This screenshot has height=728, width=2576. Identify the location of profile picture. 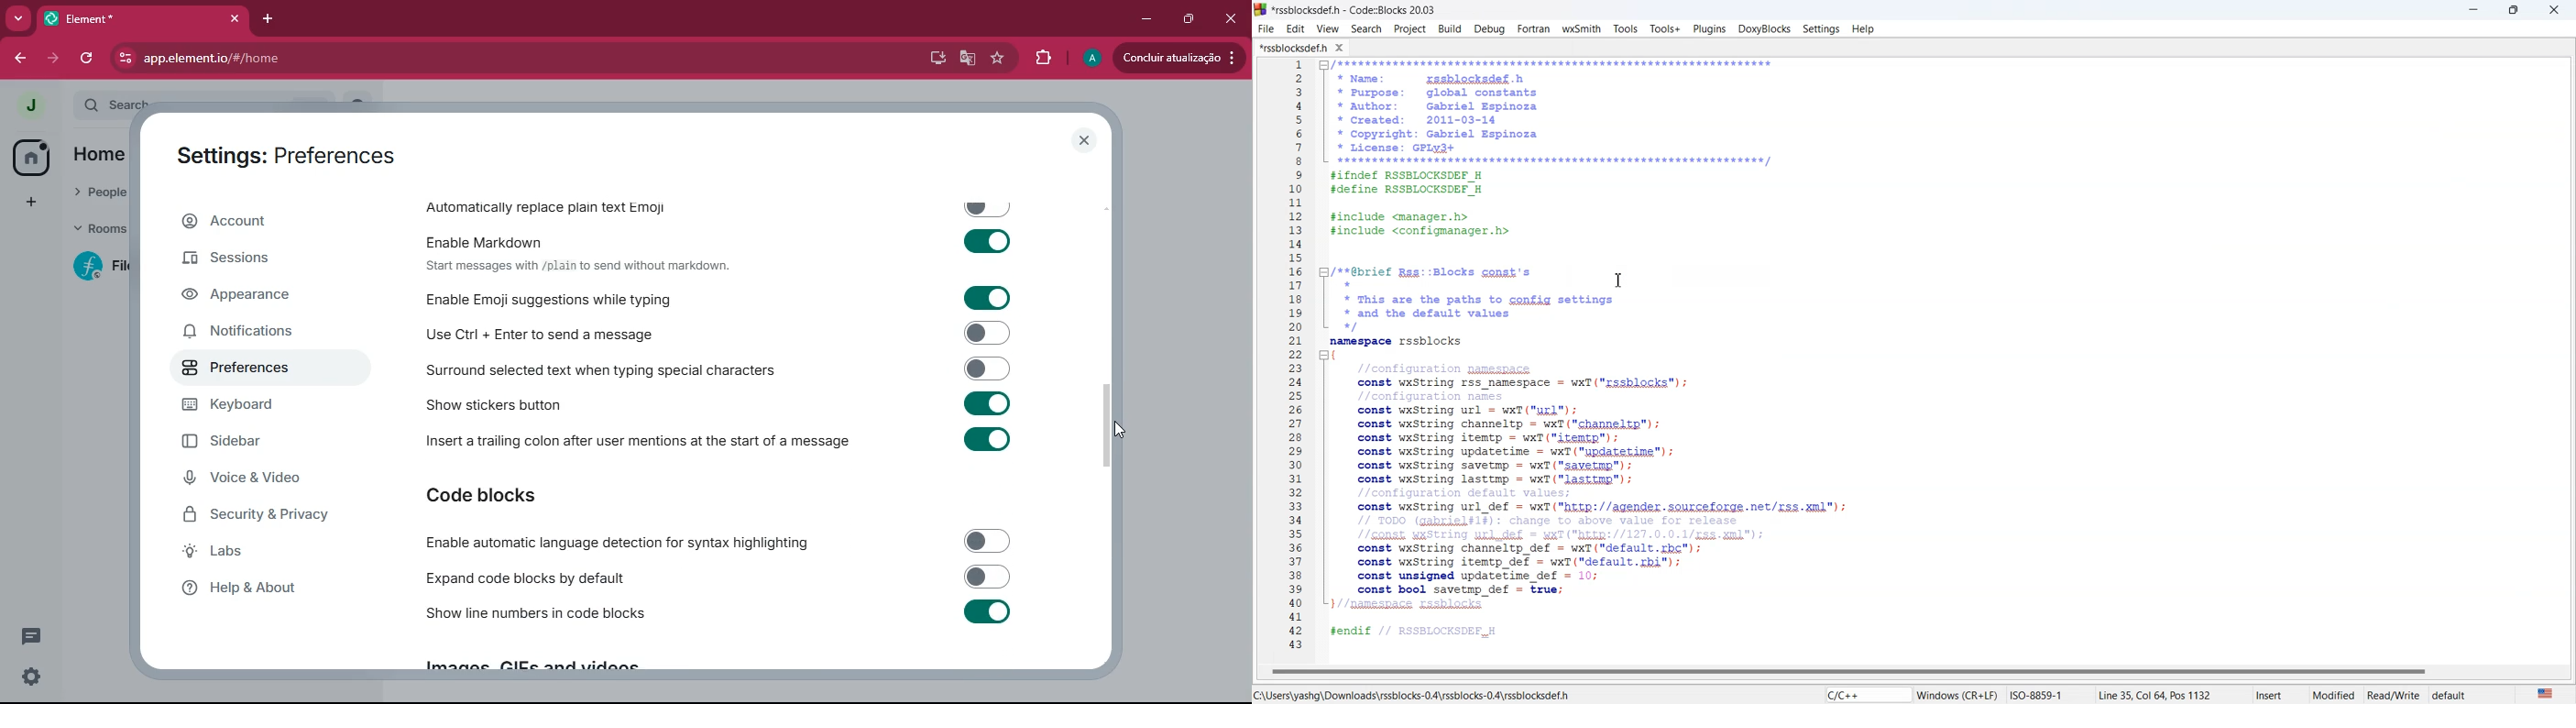
(29, 106).